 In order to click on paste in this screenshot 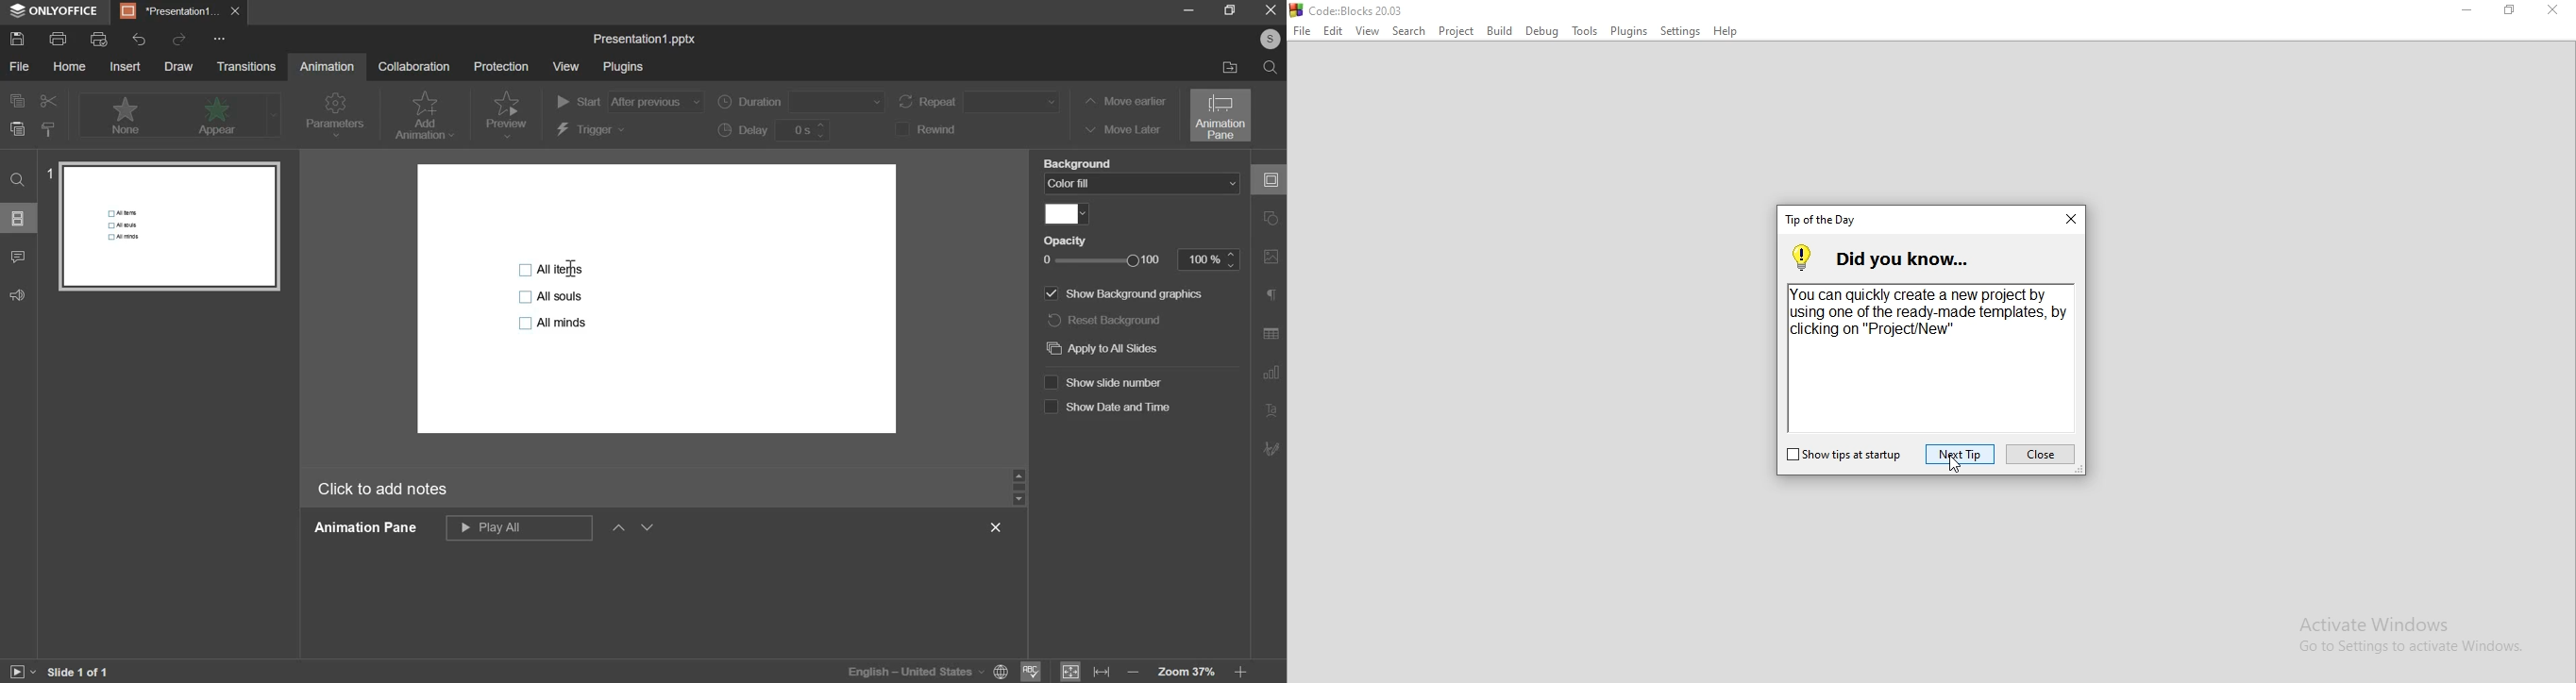, I will do `click(17, 130)`.